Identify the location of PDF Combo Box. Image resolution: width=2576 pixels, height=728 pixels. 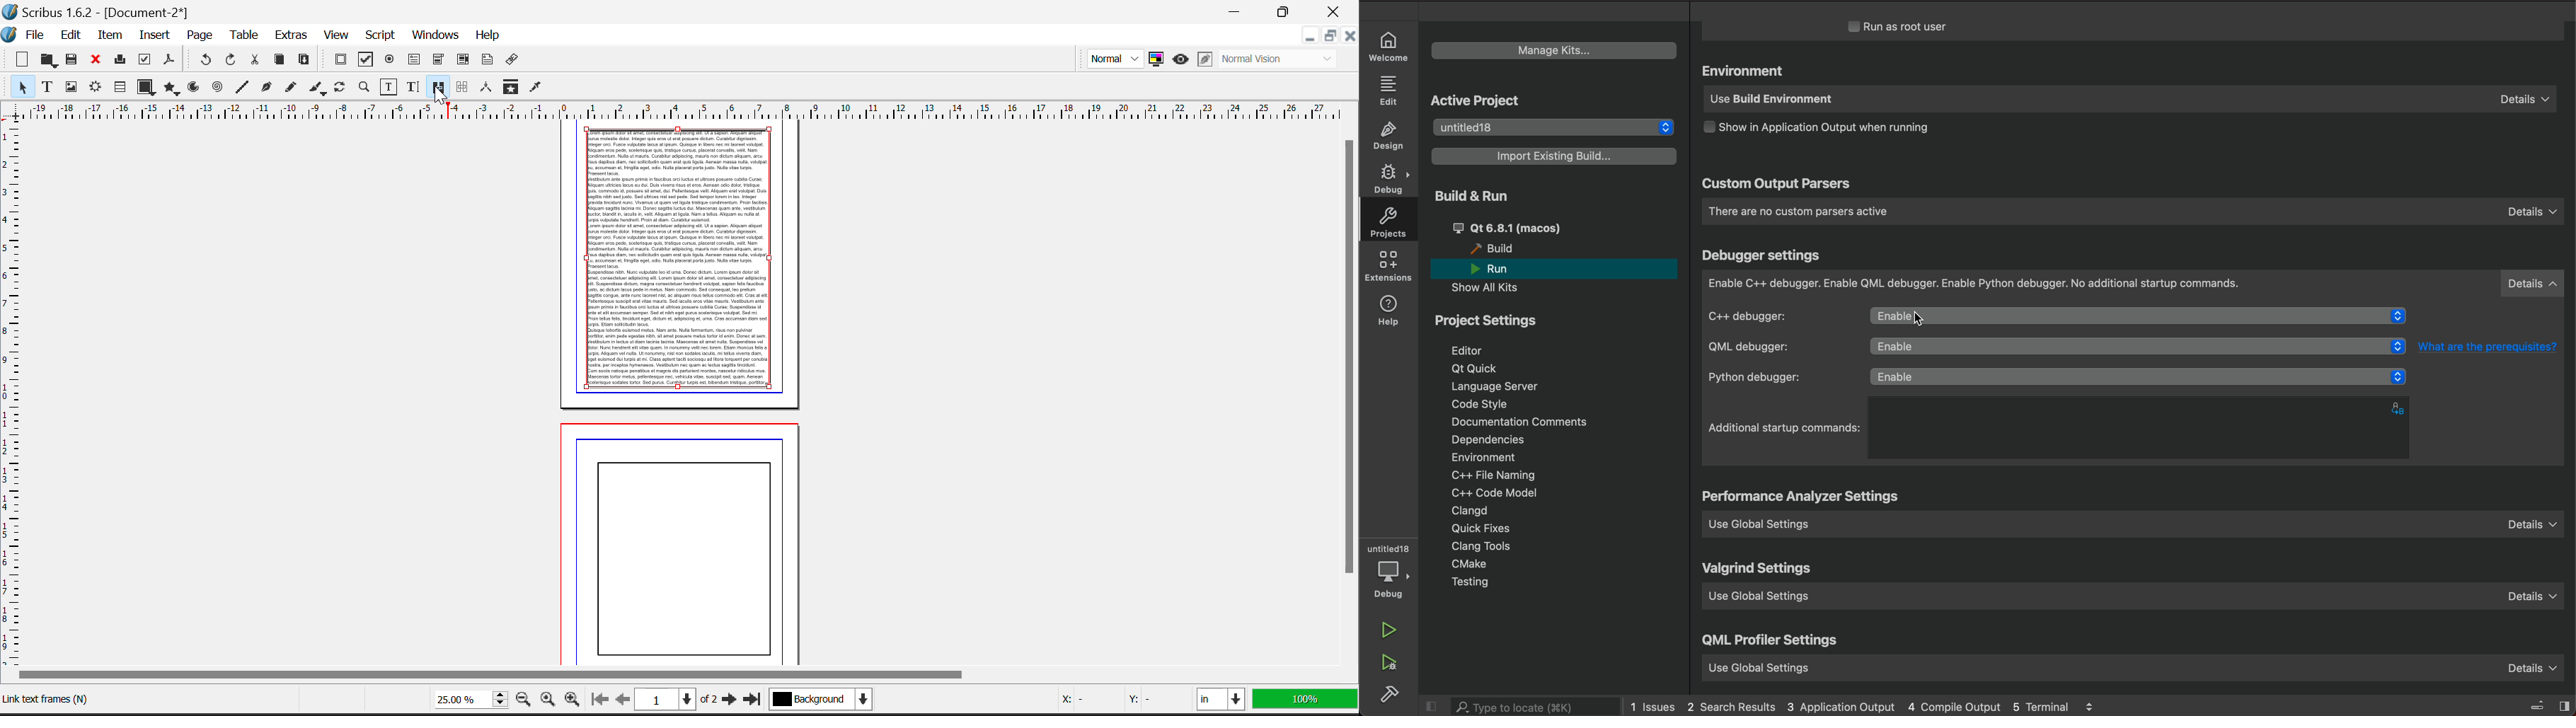
(438, 60).